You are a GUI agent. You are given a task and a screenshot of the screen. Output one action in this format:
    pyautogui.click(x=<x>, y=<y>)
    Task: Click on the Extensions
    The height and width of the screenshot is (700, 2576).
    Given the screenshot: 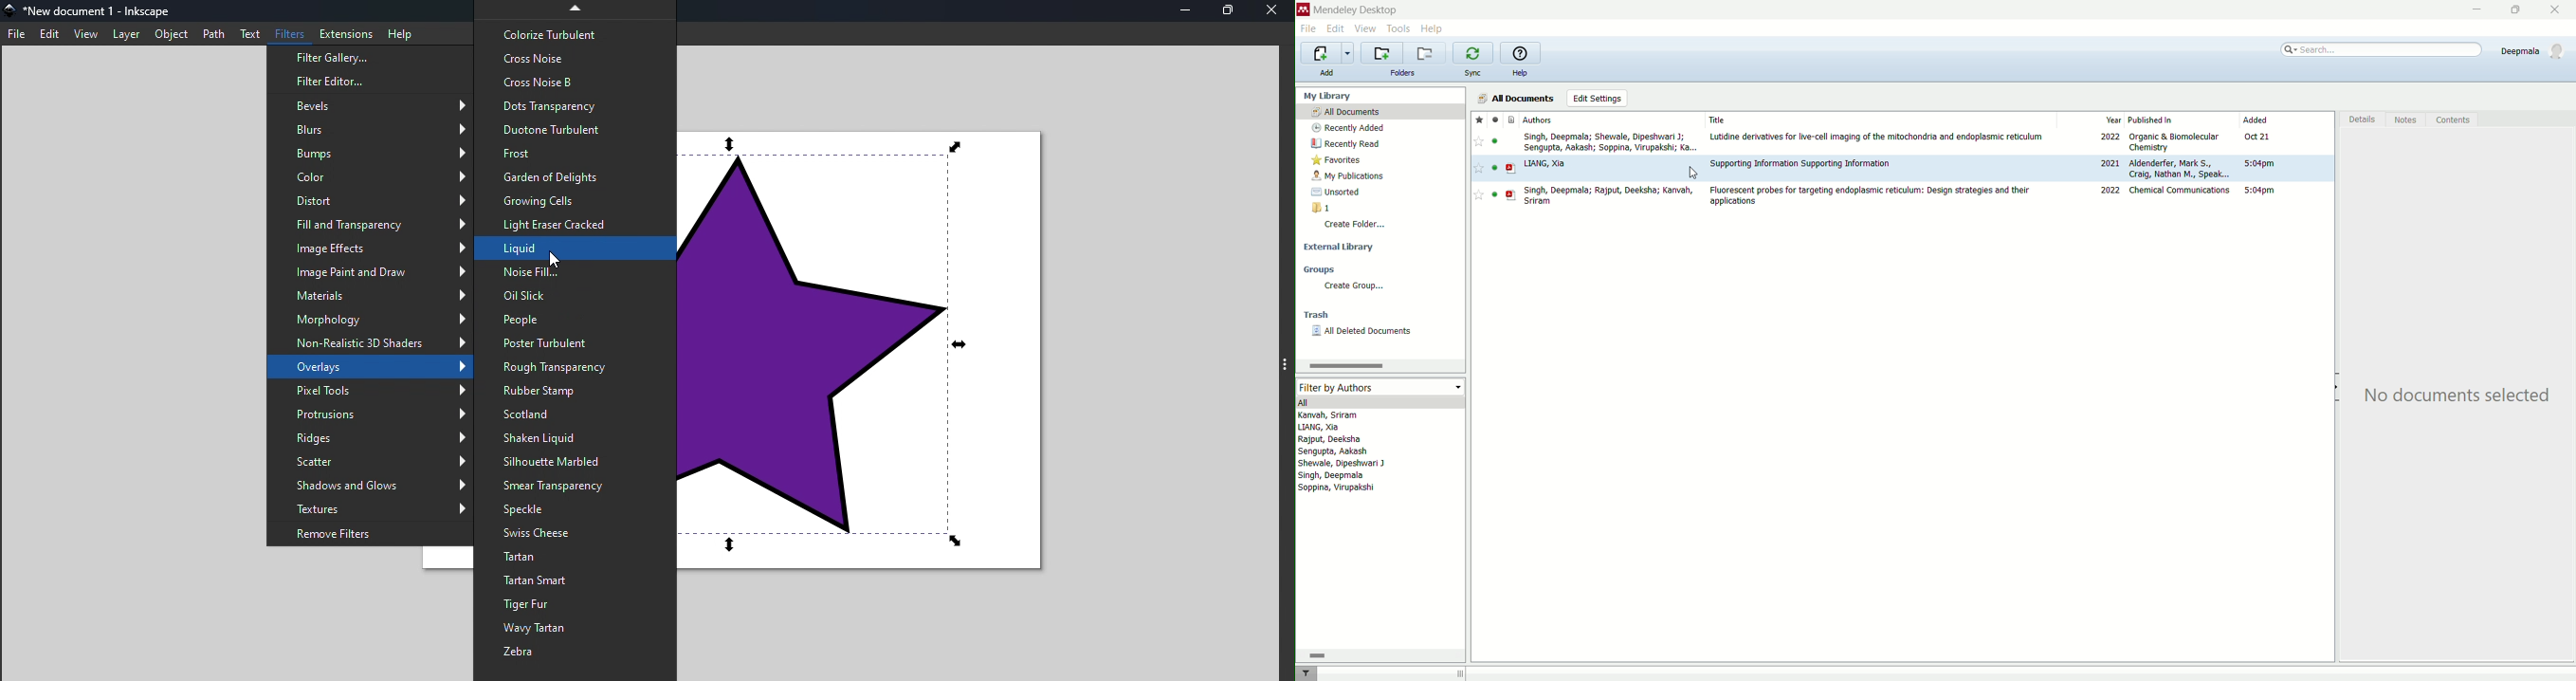 What is the action you would take?
    pyautogui.click(x=341, y=32)
    